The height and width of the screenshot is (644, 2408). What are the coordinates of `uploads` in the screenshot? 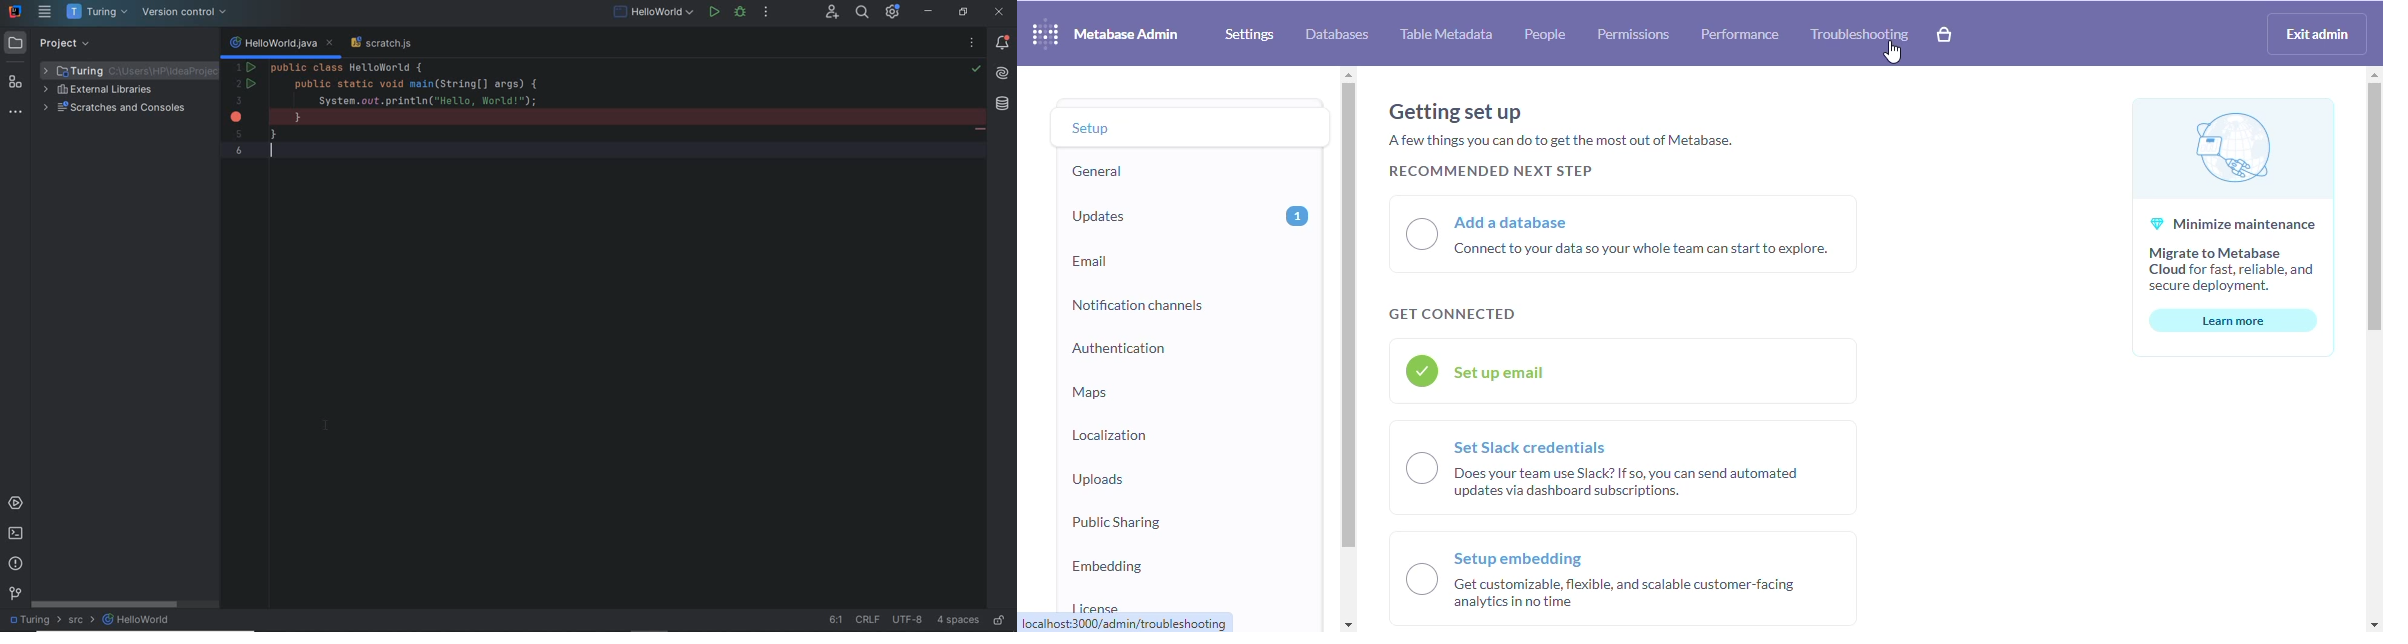 It's located at (1098, 478).